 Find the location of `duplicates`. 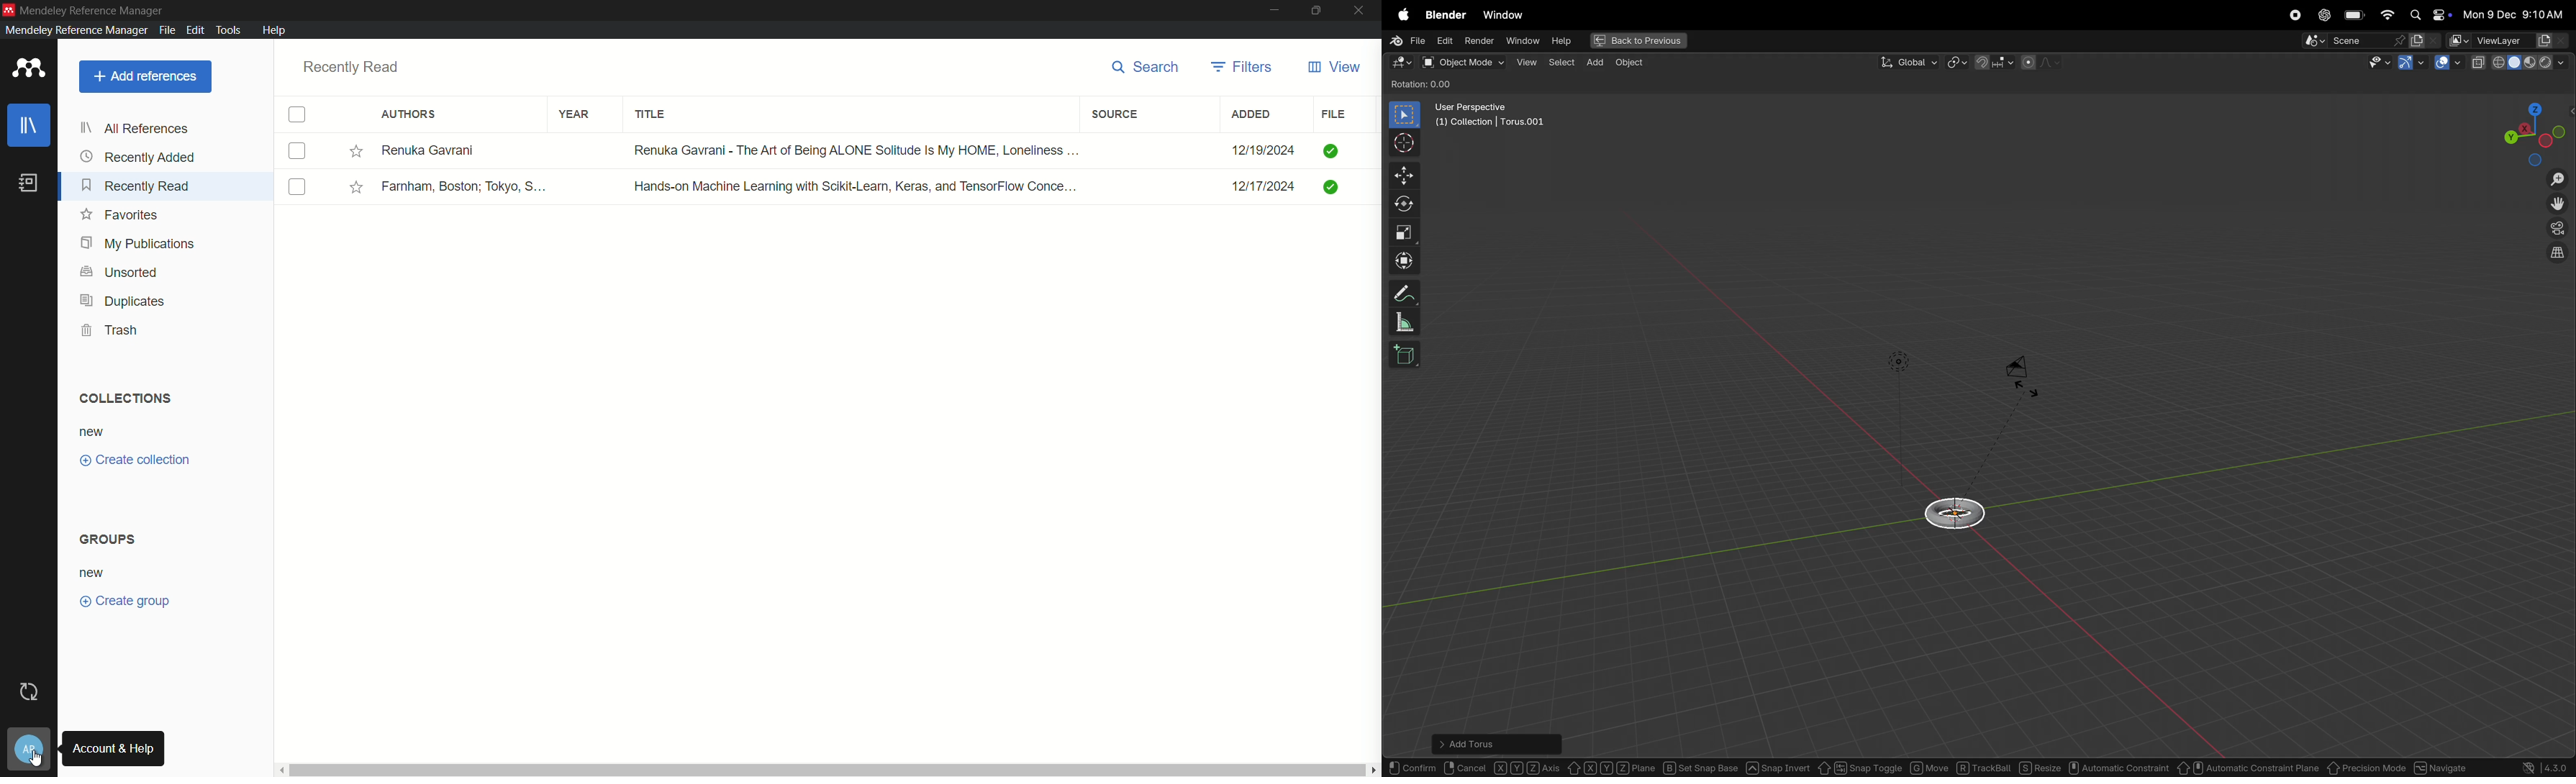

duplicates is located at coordinates (122, 302).